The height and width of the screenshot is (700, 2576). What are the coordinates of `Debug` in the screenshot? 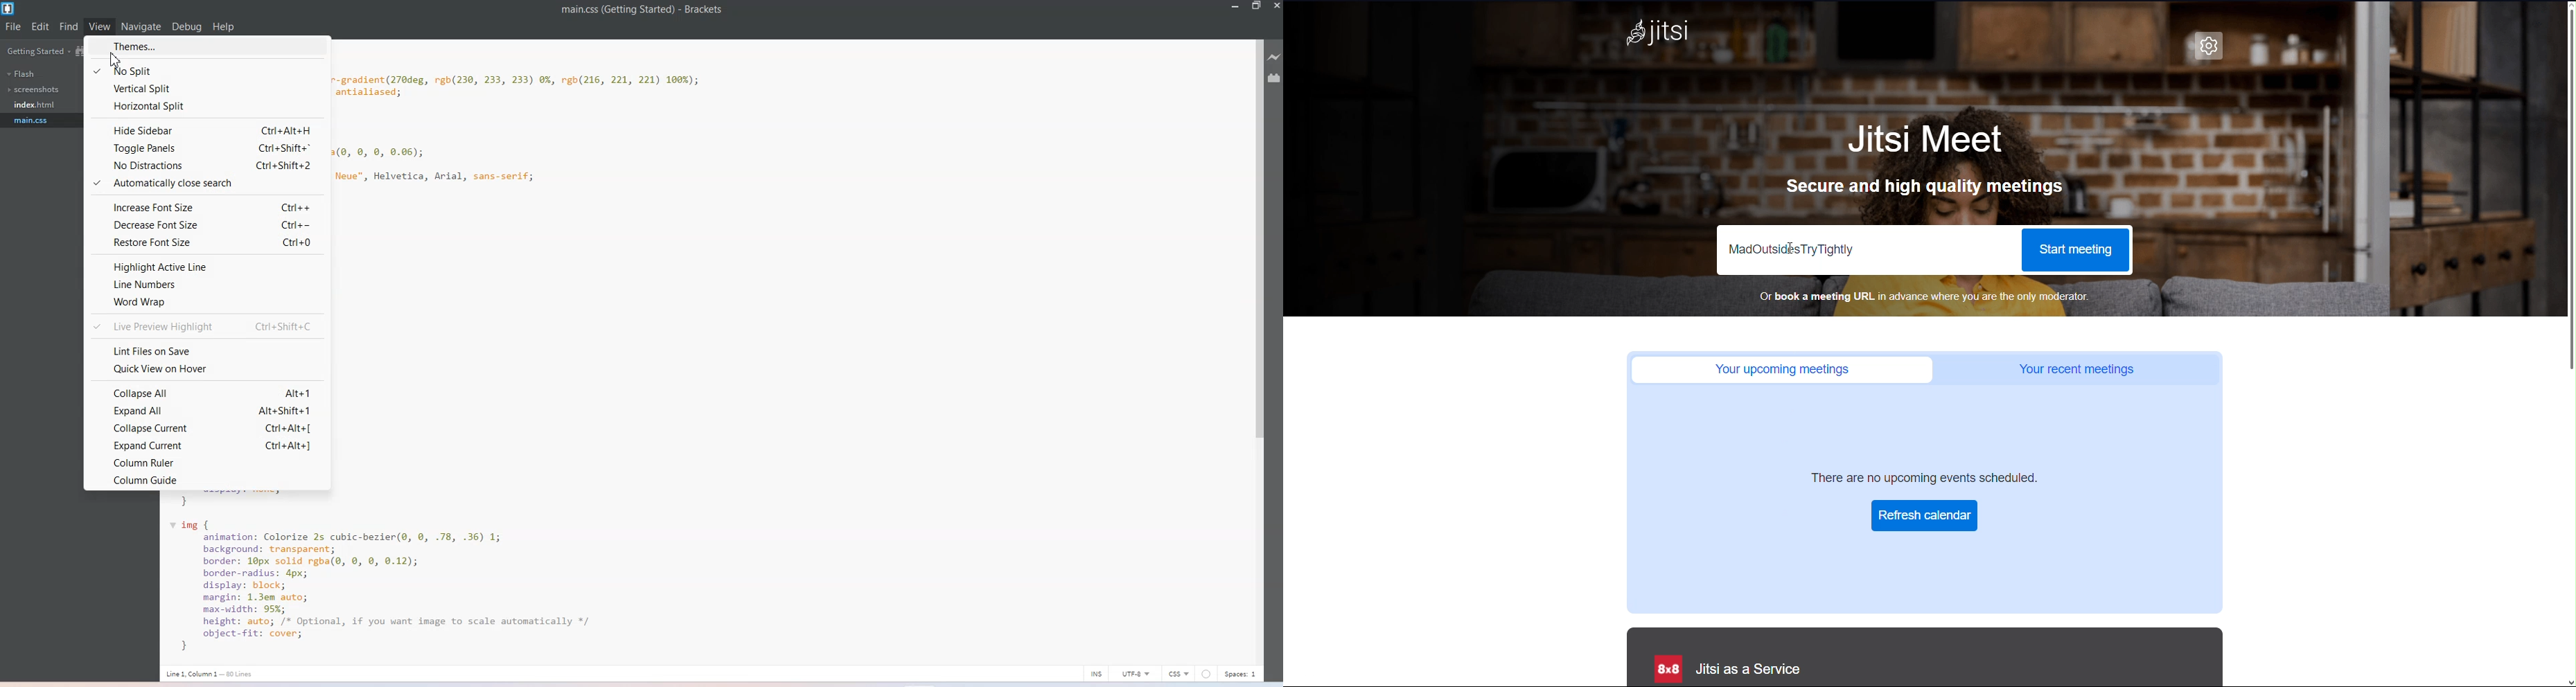 It's located at (187, 27).